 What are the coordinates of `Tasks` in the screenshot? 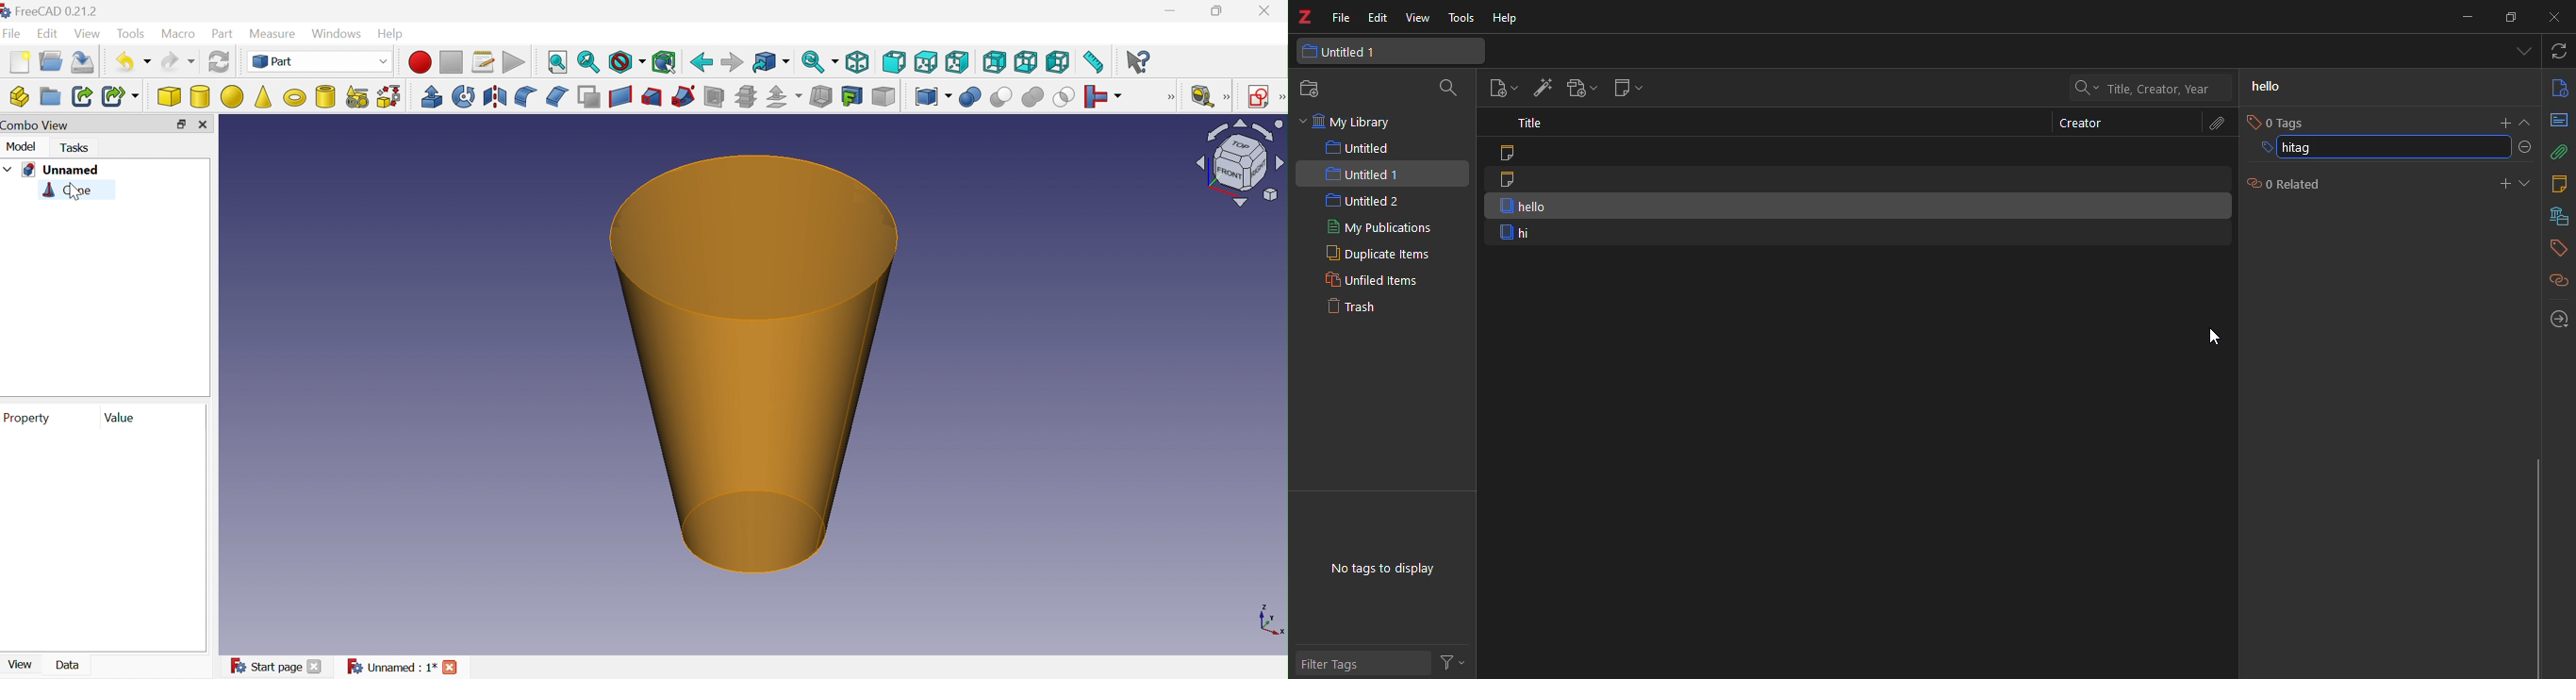 It's located at (74, 148).